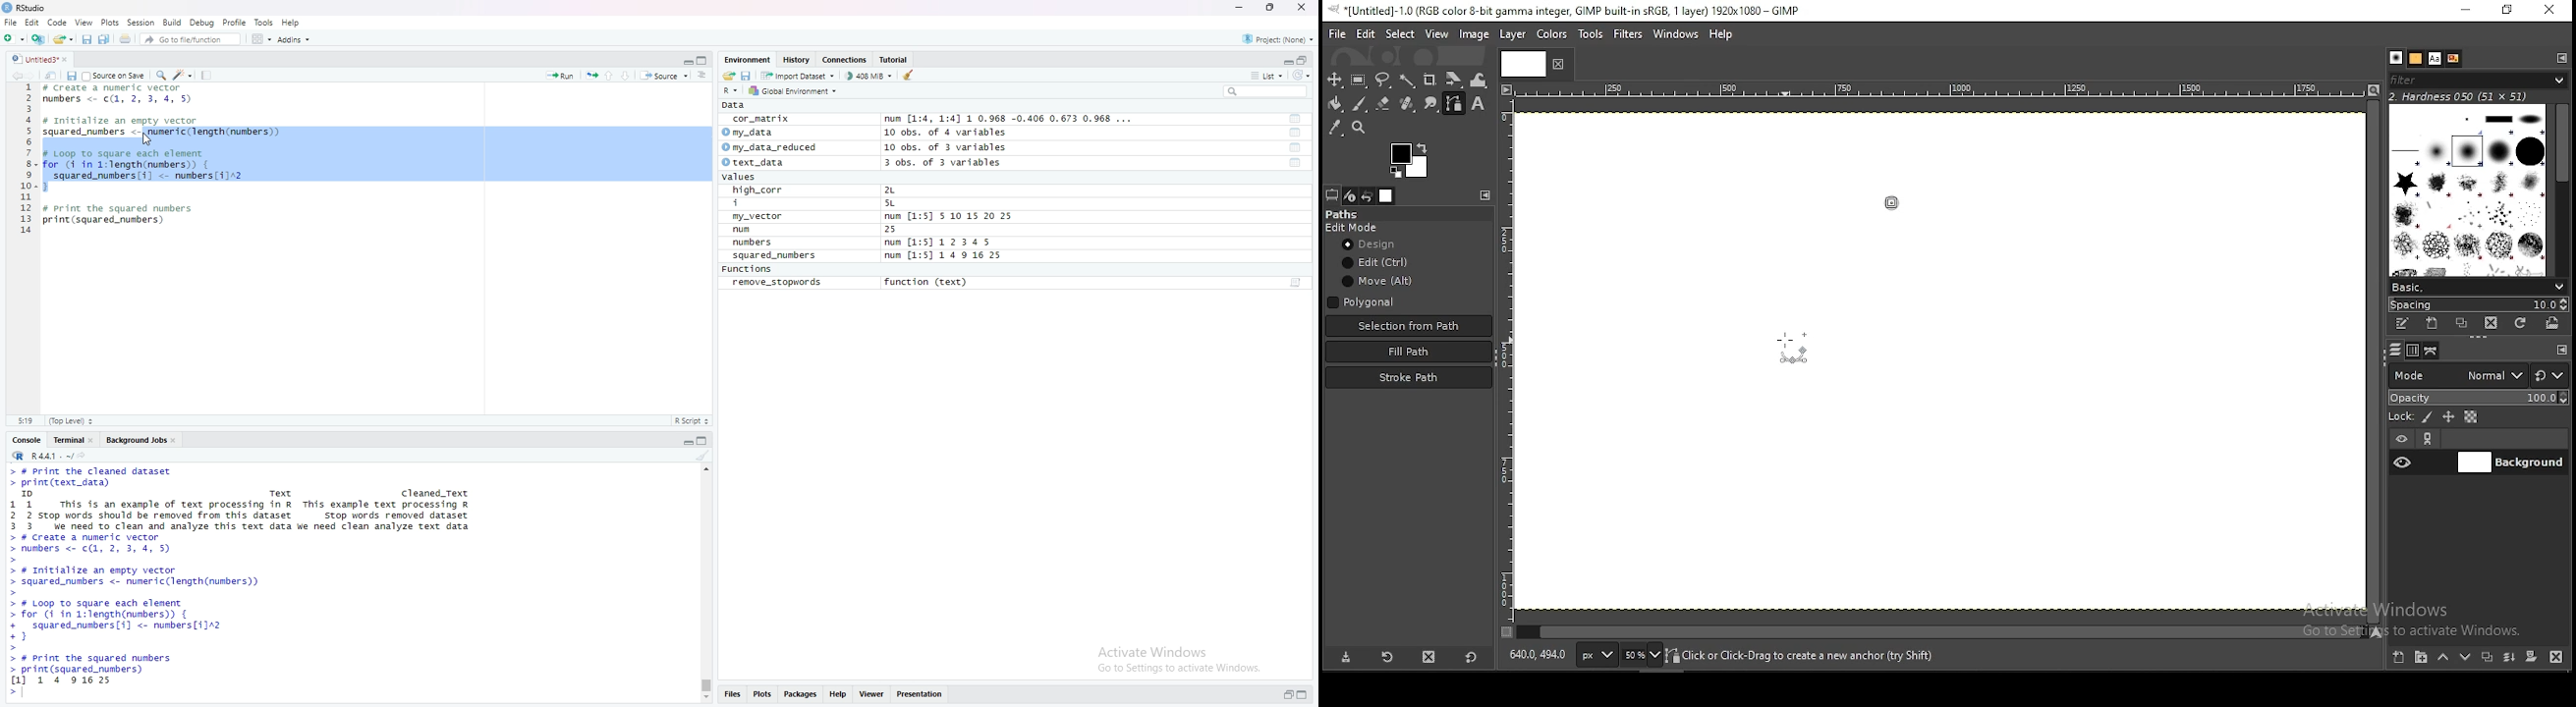  What do you see at coordinates (146, 169) in the screenshot?
I see `# Loop to square each element

for (i in 1:length(nunbers)) {
squared_numbers(i] <- numbers [i142

}` at bounding box center [146, 169].